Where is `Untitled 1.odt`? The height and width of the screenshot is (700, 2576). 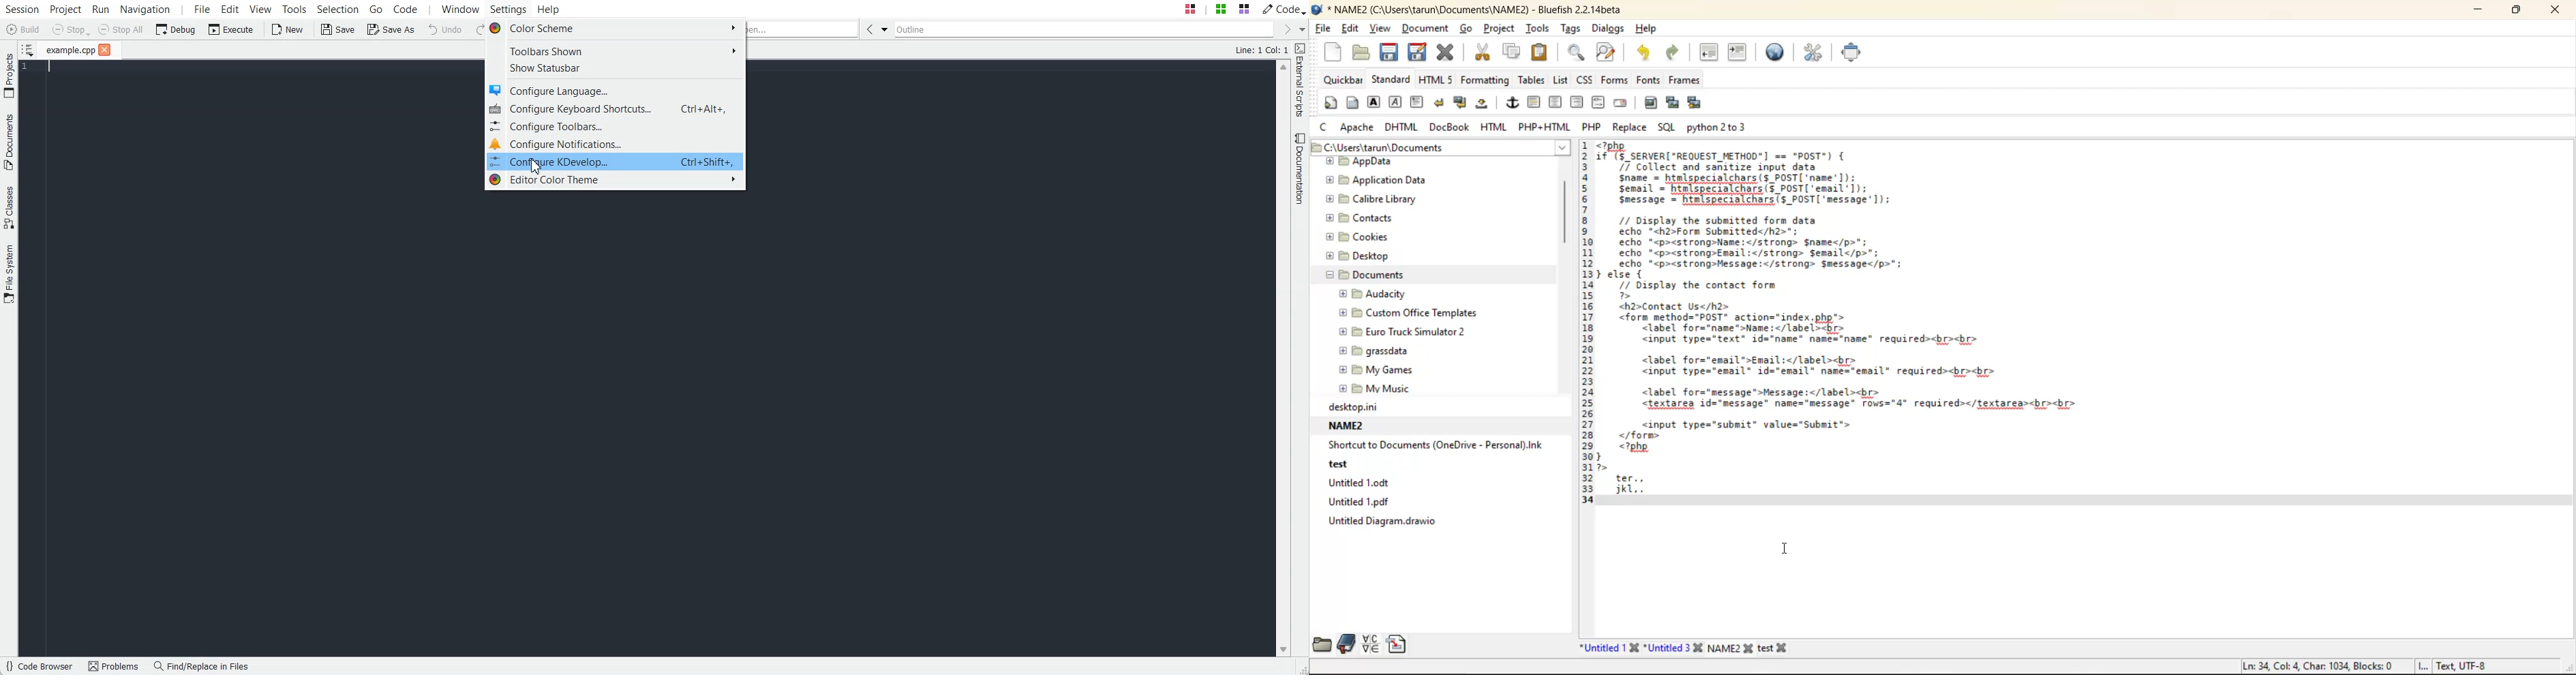
Untitled 1.odt is located at coordinates (1360, 485).